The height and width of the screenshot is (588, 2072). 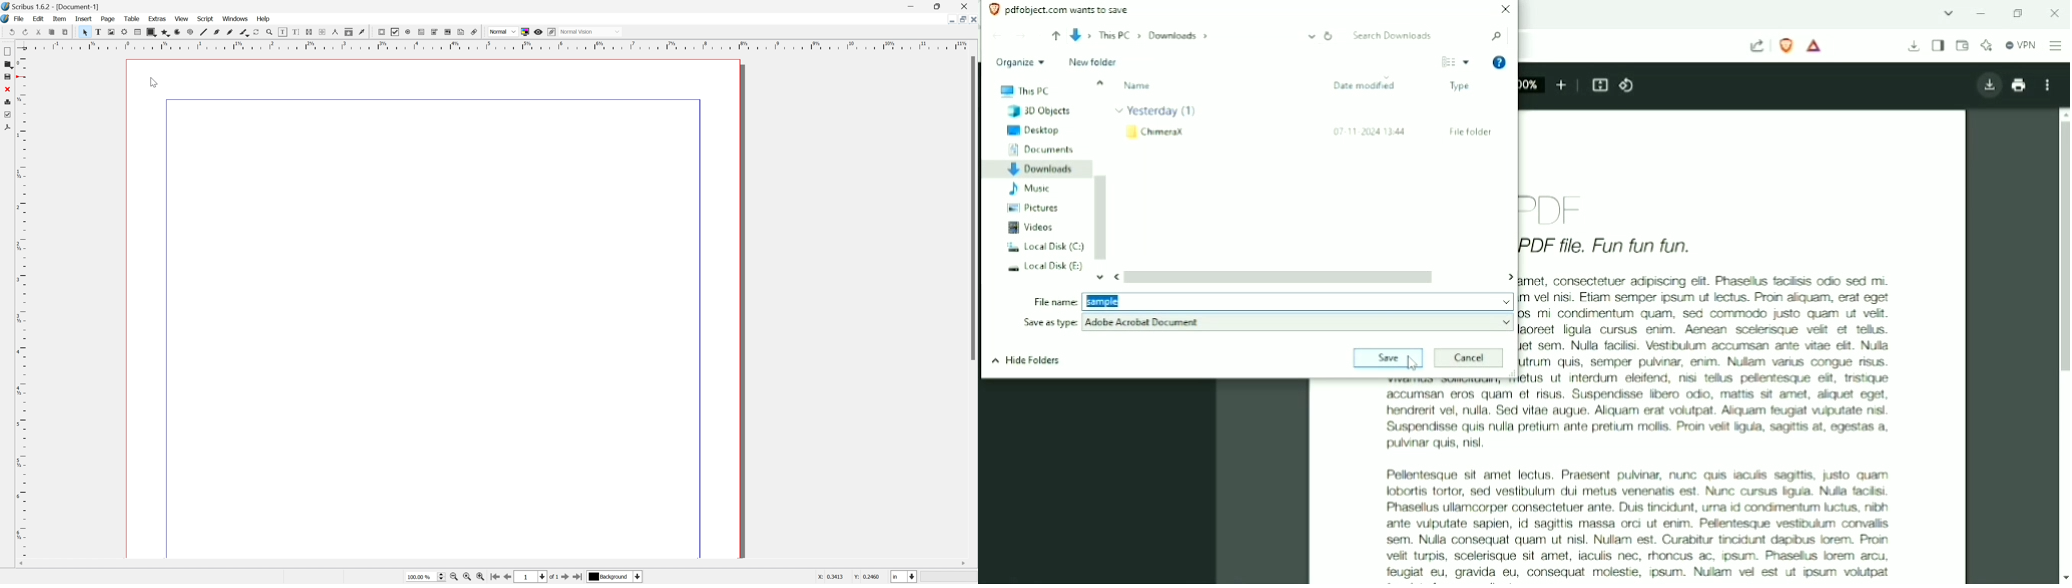 I want to click on select item, so click(x=177, y=32).